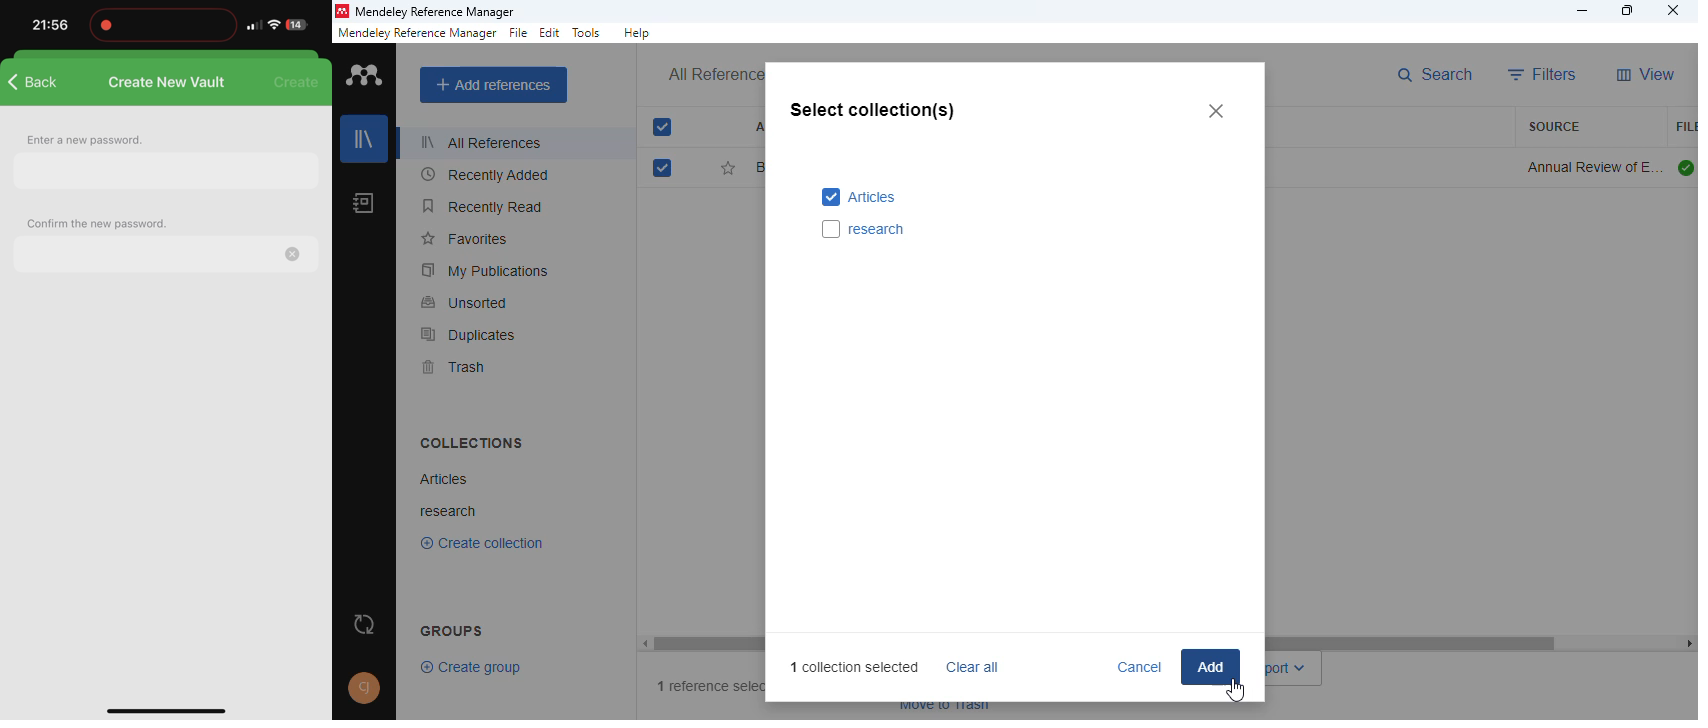 The image size is (1708, 728). What do you see at coordinates (878, 229) in the screenshot?
I see `research` at bounding box center [878, 229].